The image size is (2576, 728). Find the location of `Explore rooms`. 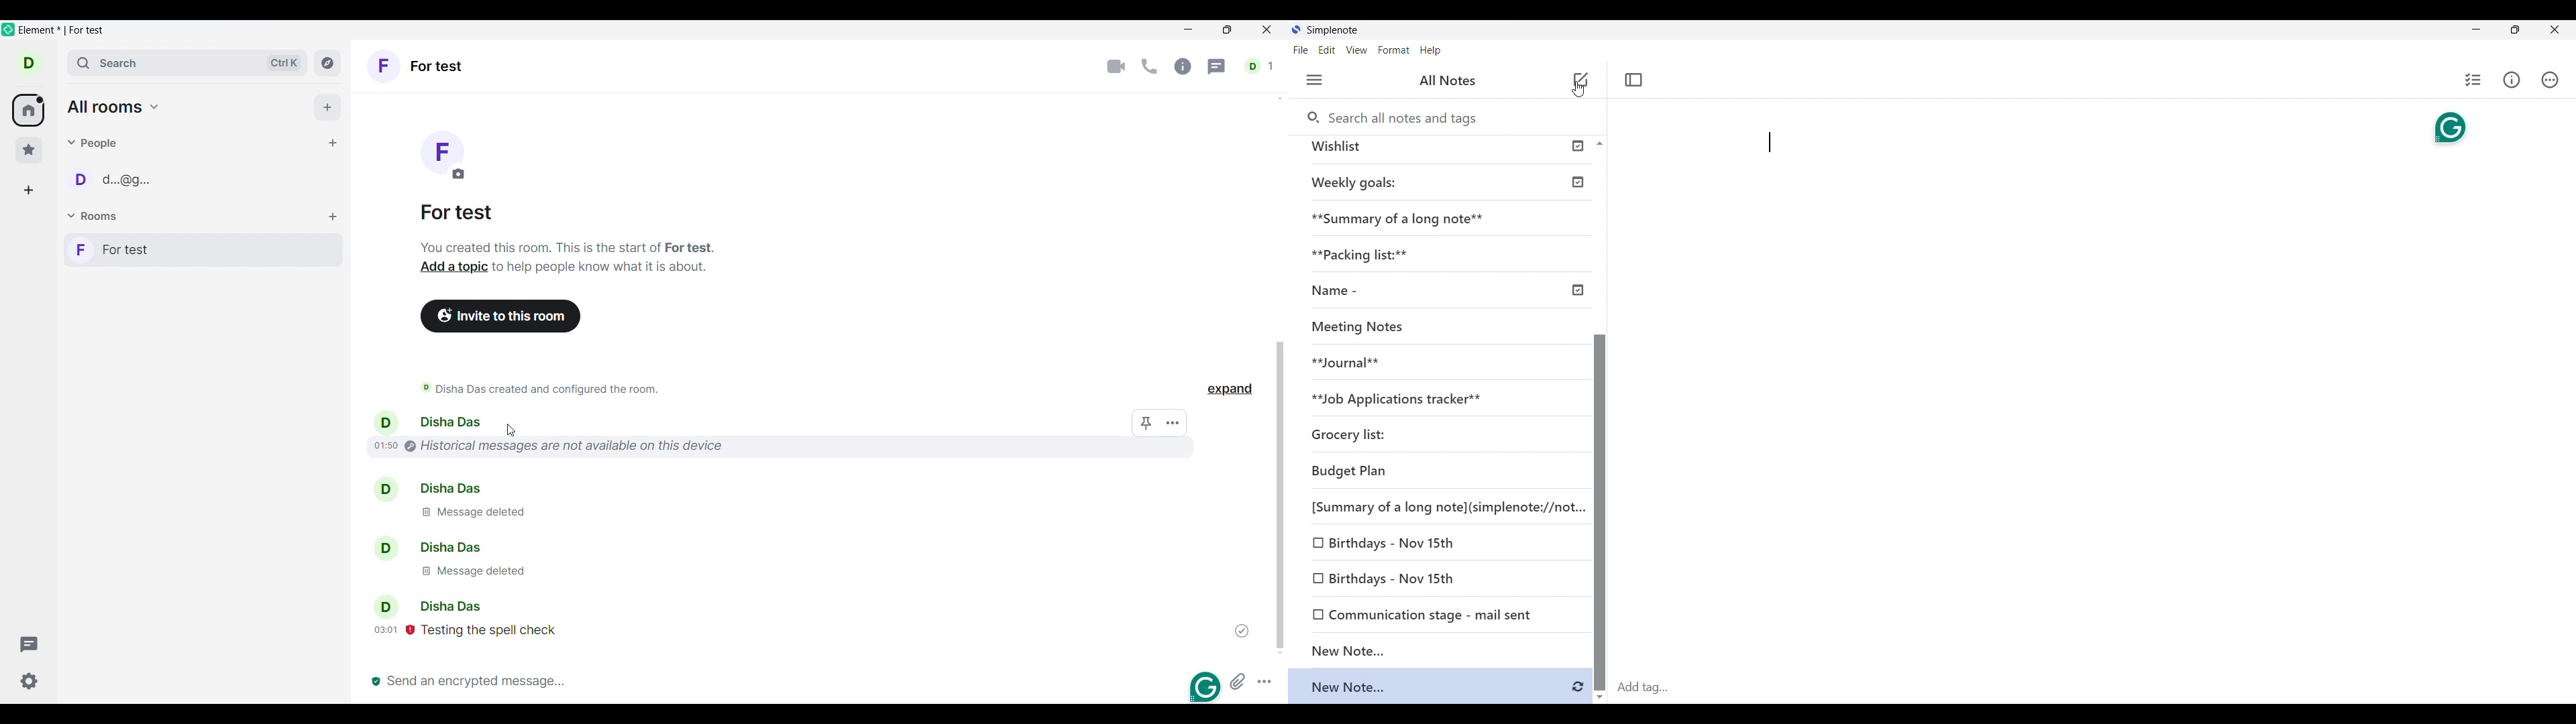

Explore rooms is located at coordinates (327, 62).